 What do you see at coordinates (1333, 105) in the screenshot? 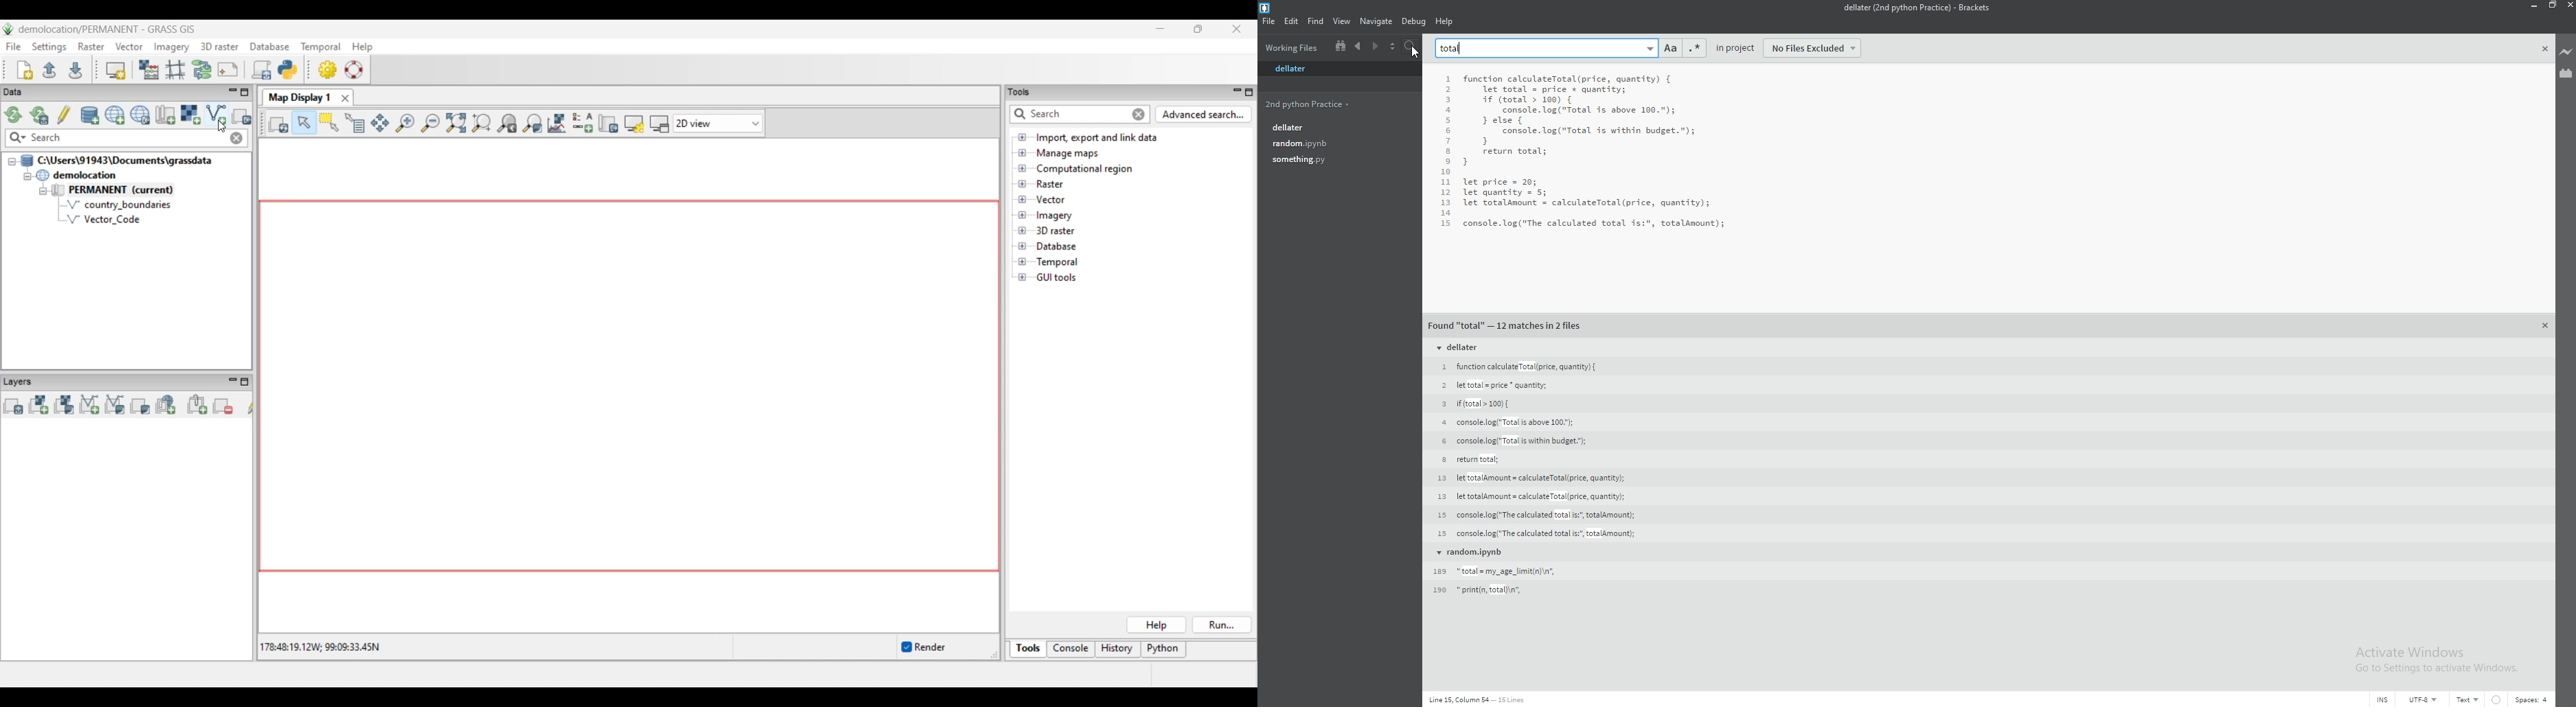
I see `2nd python practice` at bounding box center [1333, 105].